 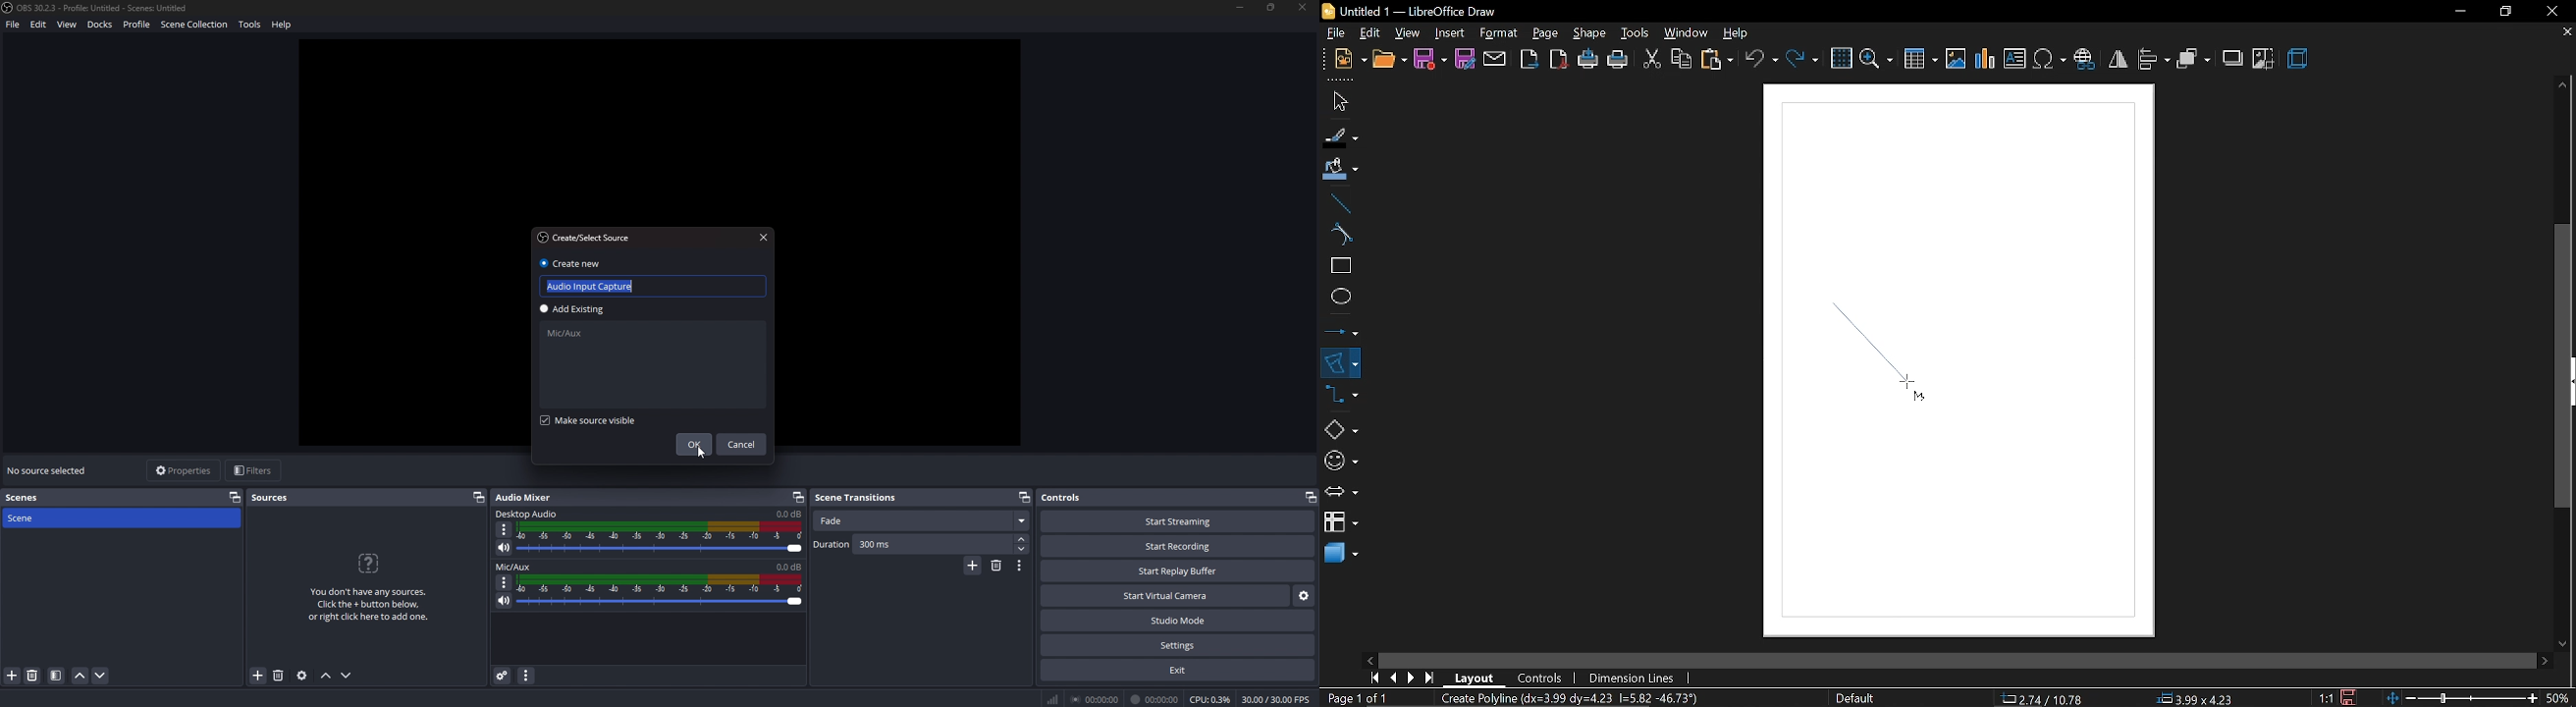 What do you see at coordinates (1801, 57) in the screenshot?
I see `redo` at bounding box center [1801, 57].